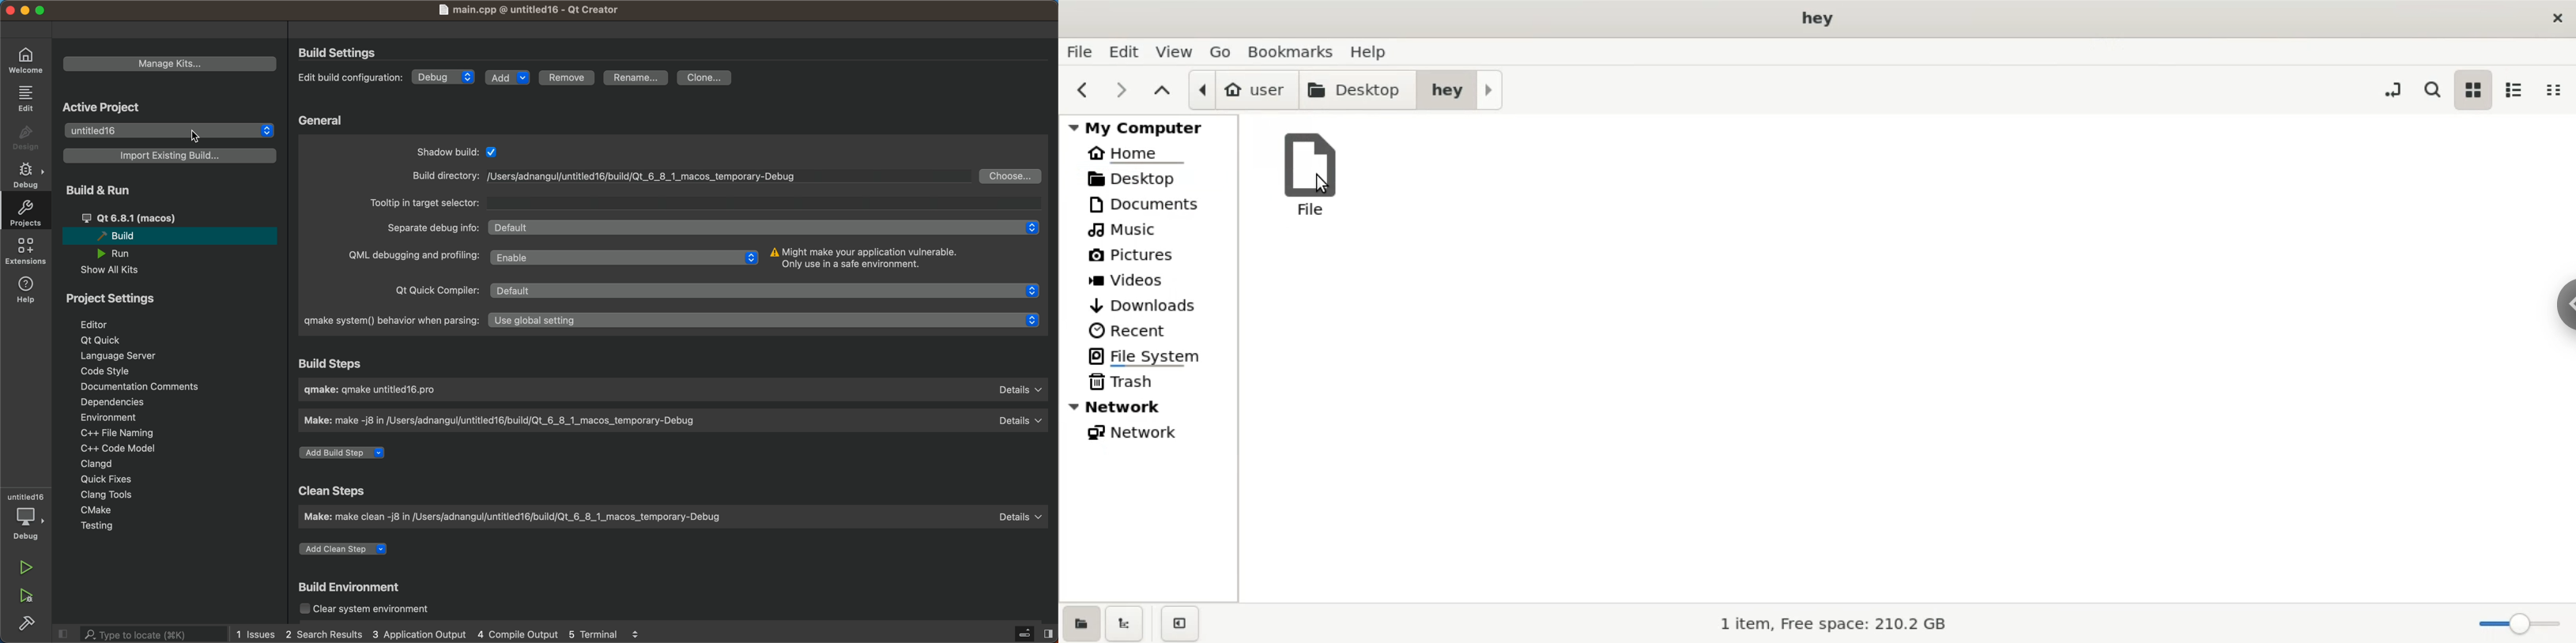 This screenshot has height=644, width=2576. What do you see at coordinates (1145, 127) in the screenshot?
I see `my computer` at bounding box center [1145, 127].